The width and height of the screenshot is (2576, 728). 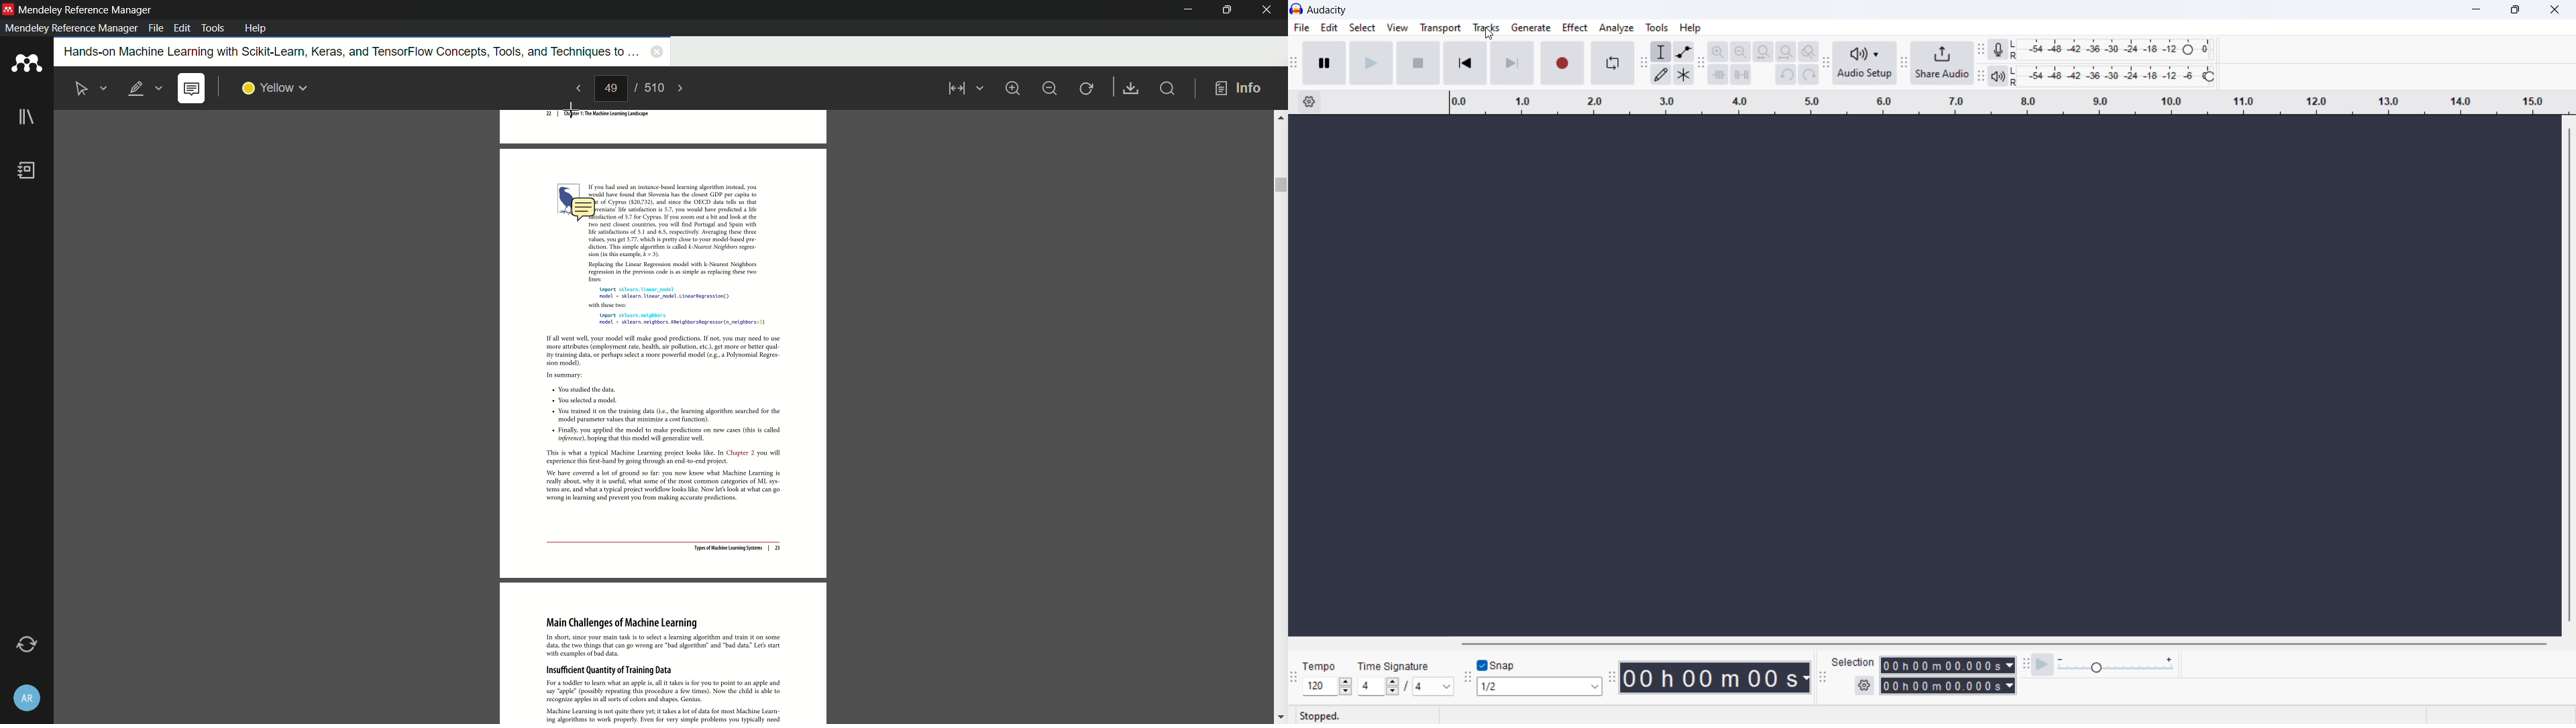 I want to click on book content, so click(x=665, y=476).